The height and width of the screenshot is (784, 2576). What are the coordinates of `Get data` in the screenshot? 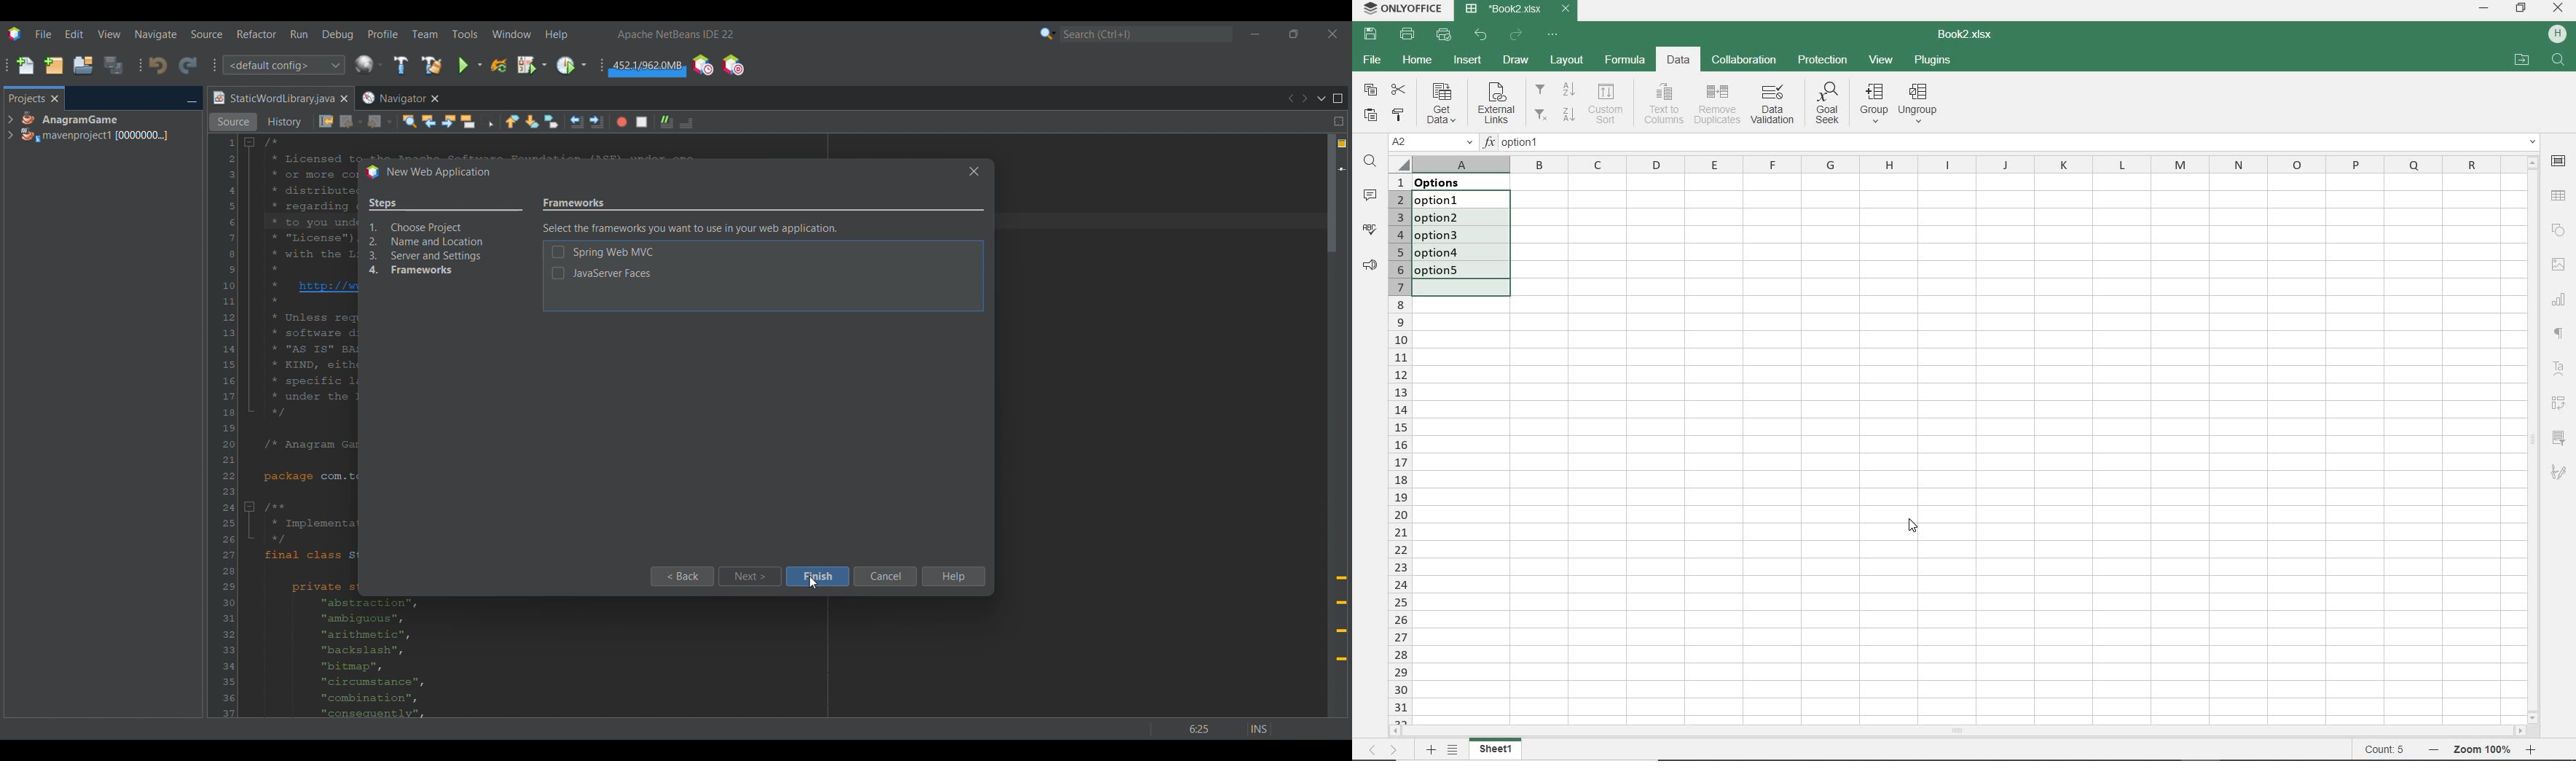 It's located at (1440, 103).